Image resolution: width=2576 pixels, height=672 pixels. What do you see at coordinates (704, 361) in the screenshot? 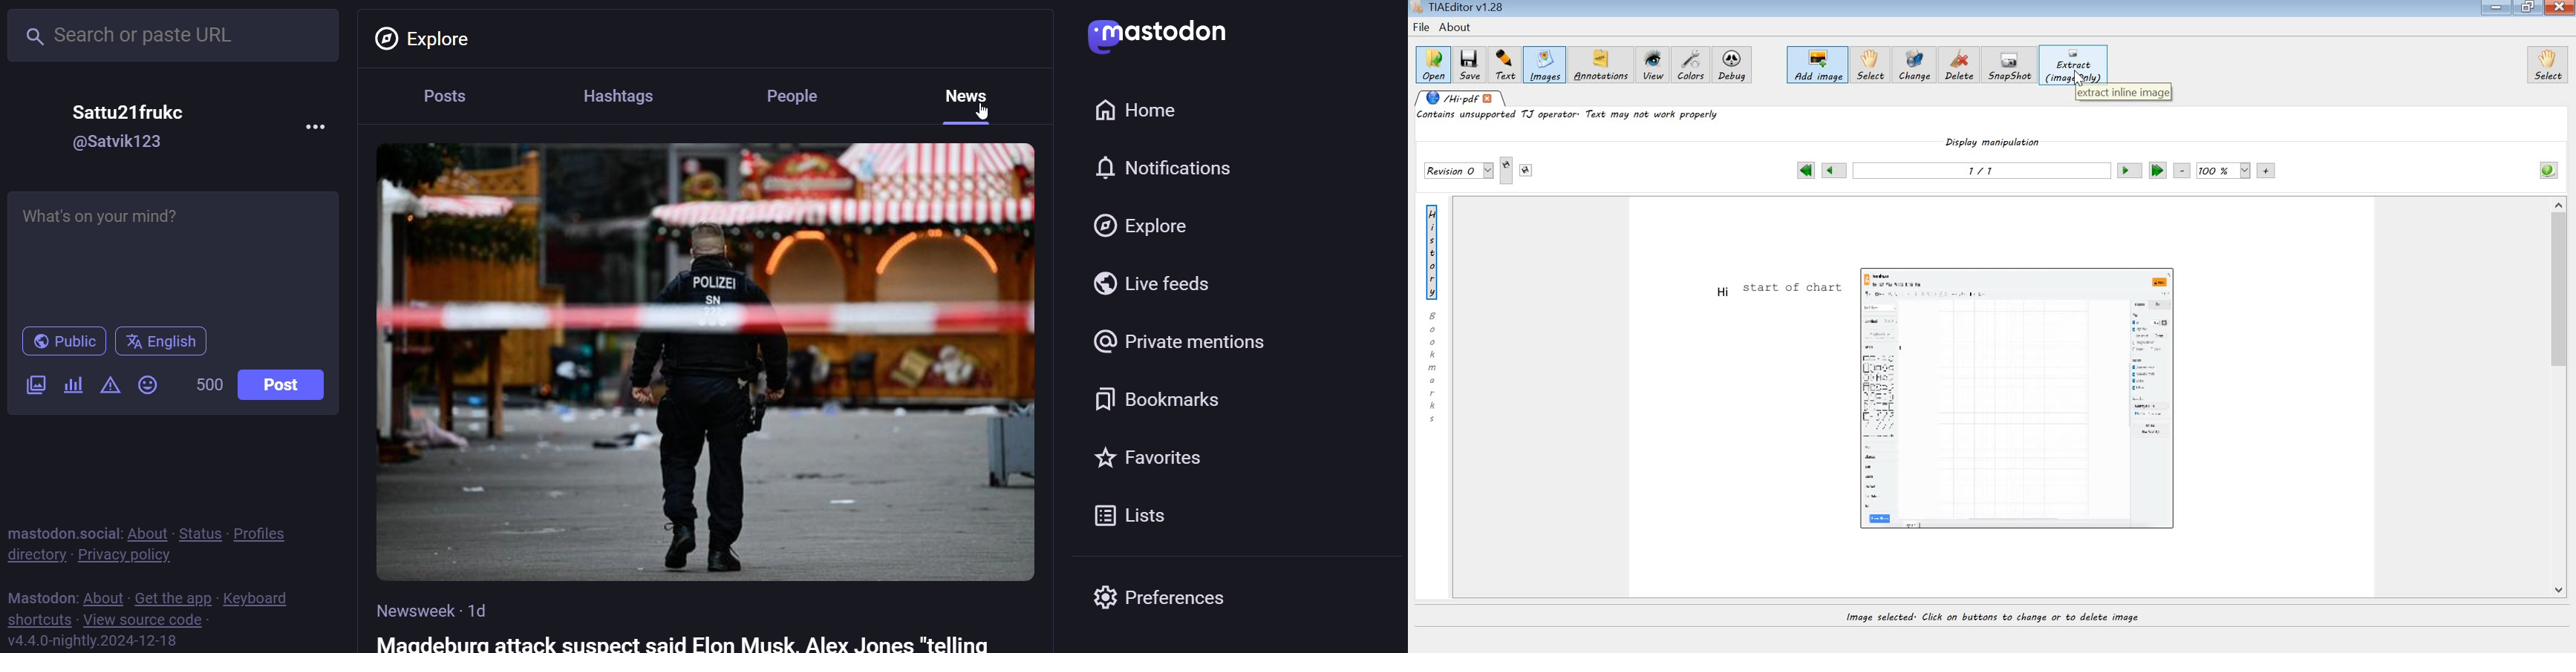
I see `image` at bounding box center [704, 361].